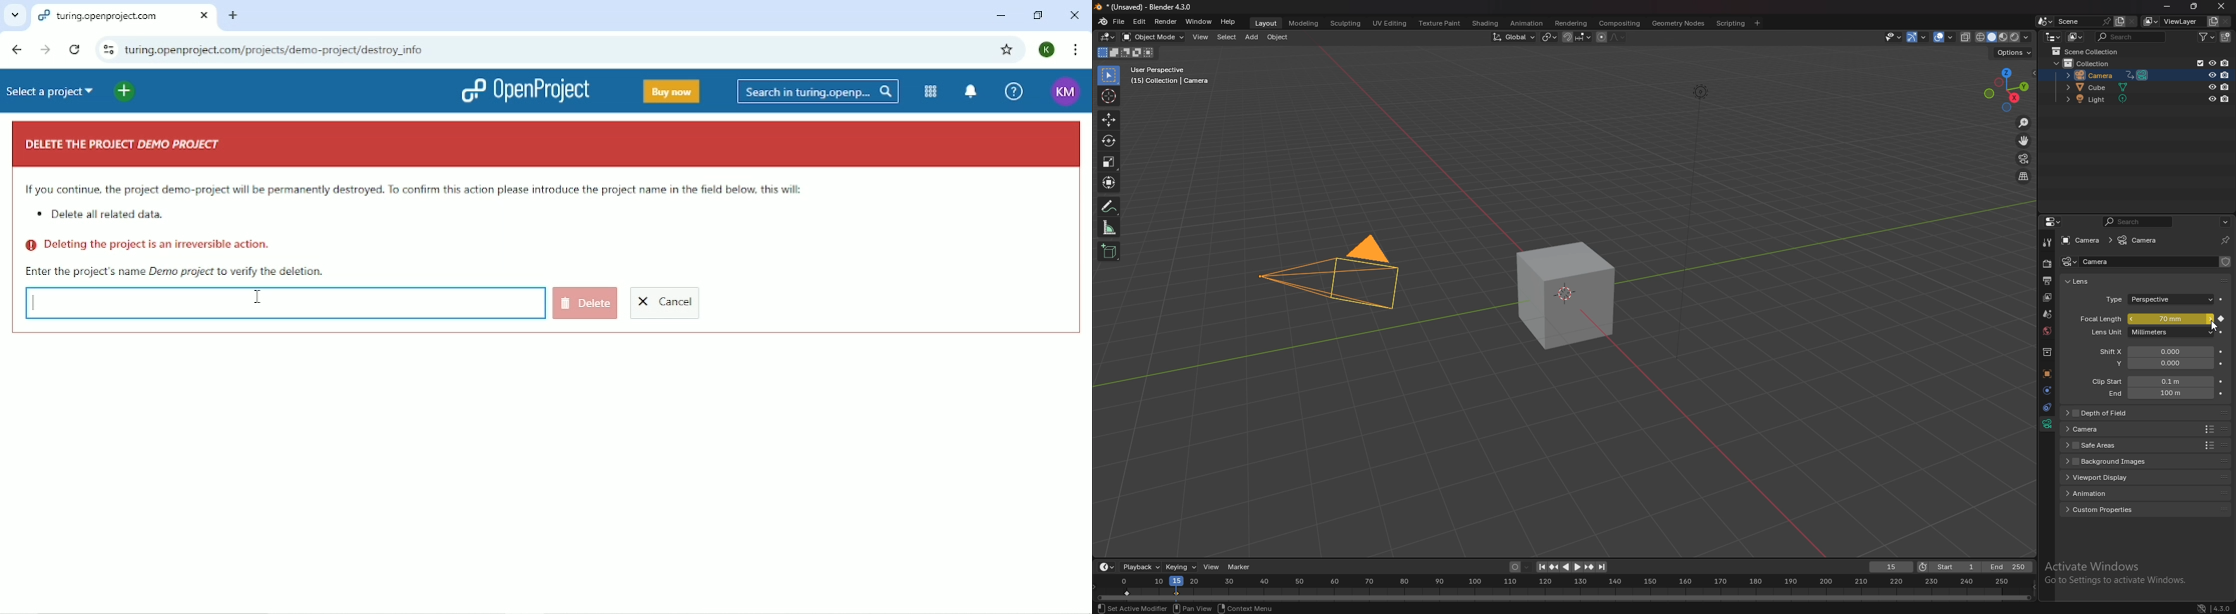 This screenshot has height=616, width=2240. I want to click on zoom, so click(2023, 122).